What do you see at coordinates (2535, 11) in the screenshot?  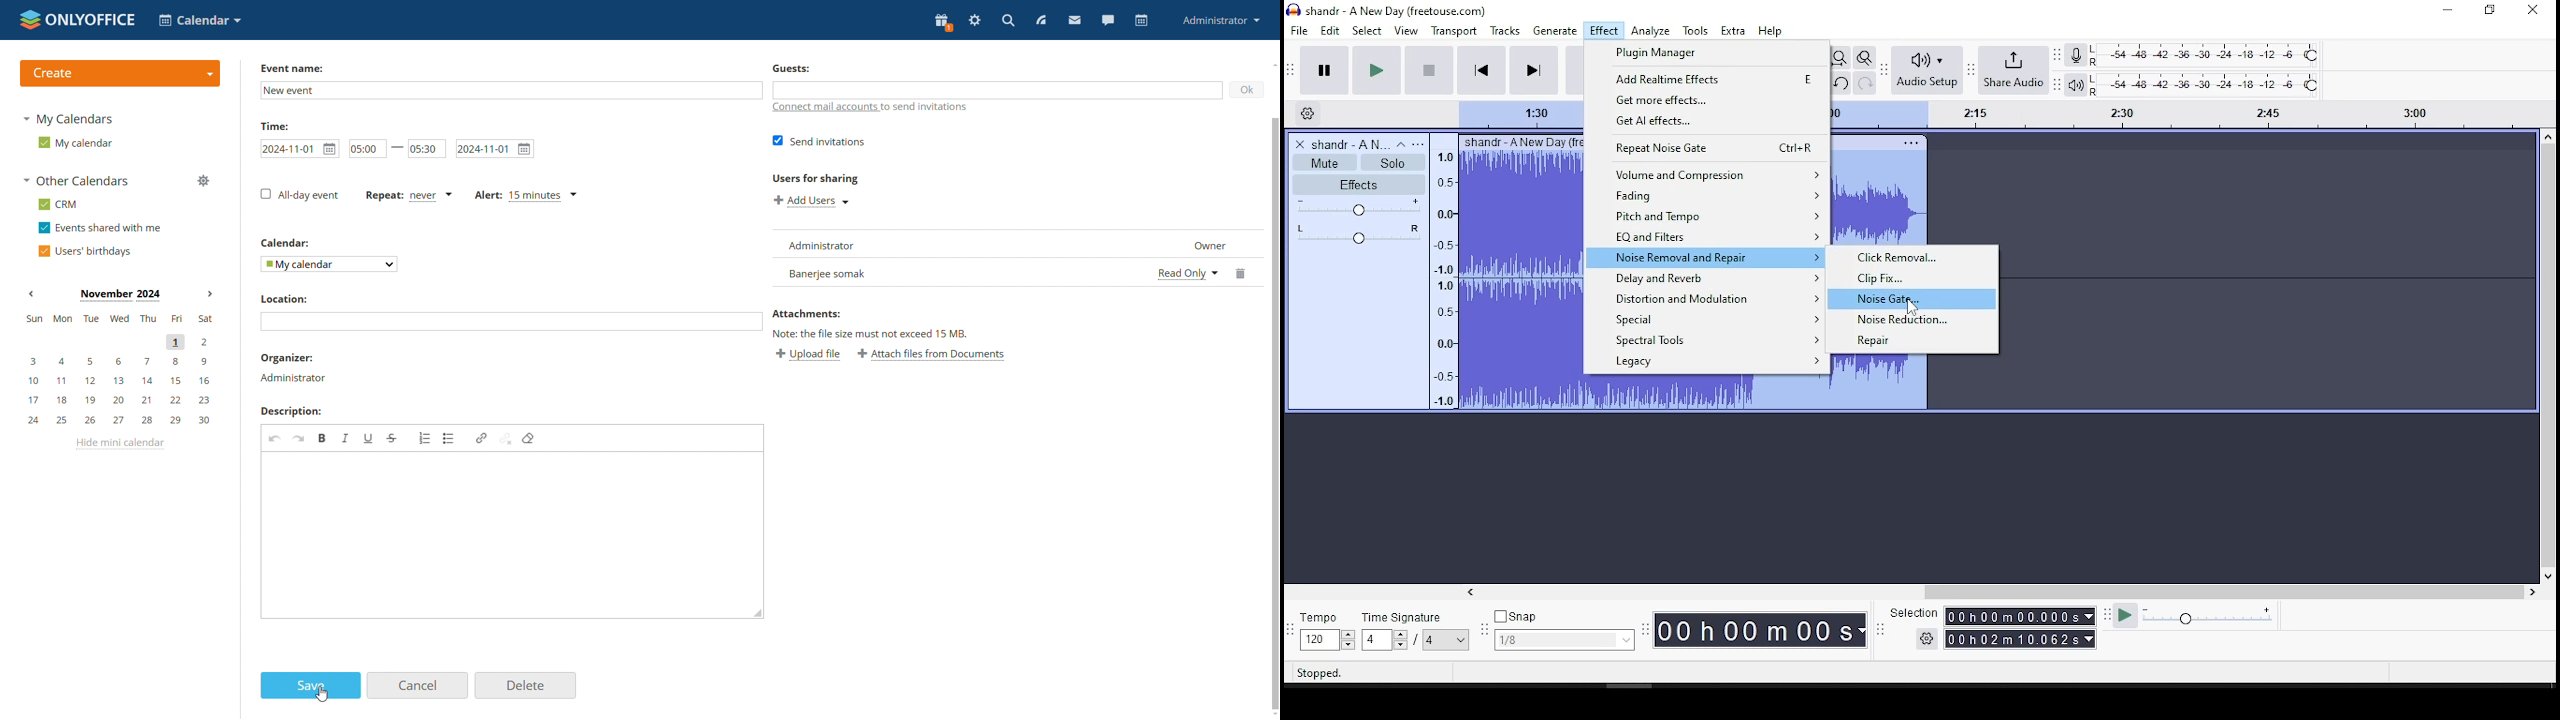 I see `close window` at bounding box center [2535, 11].